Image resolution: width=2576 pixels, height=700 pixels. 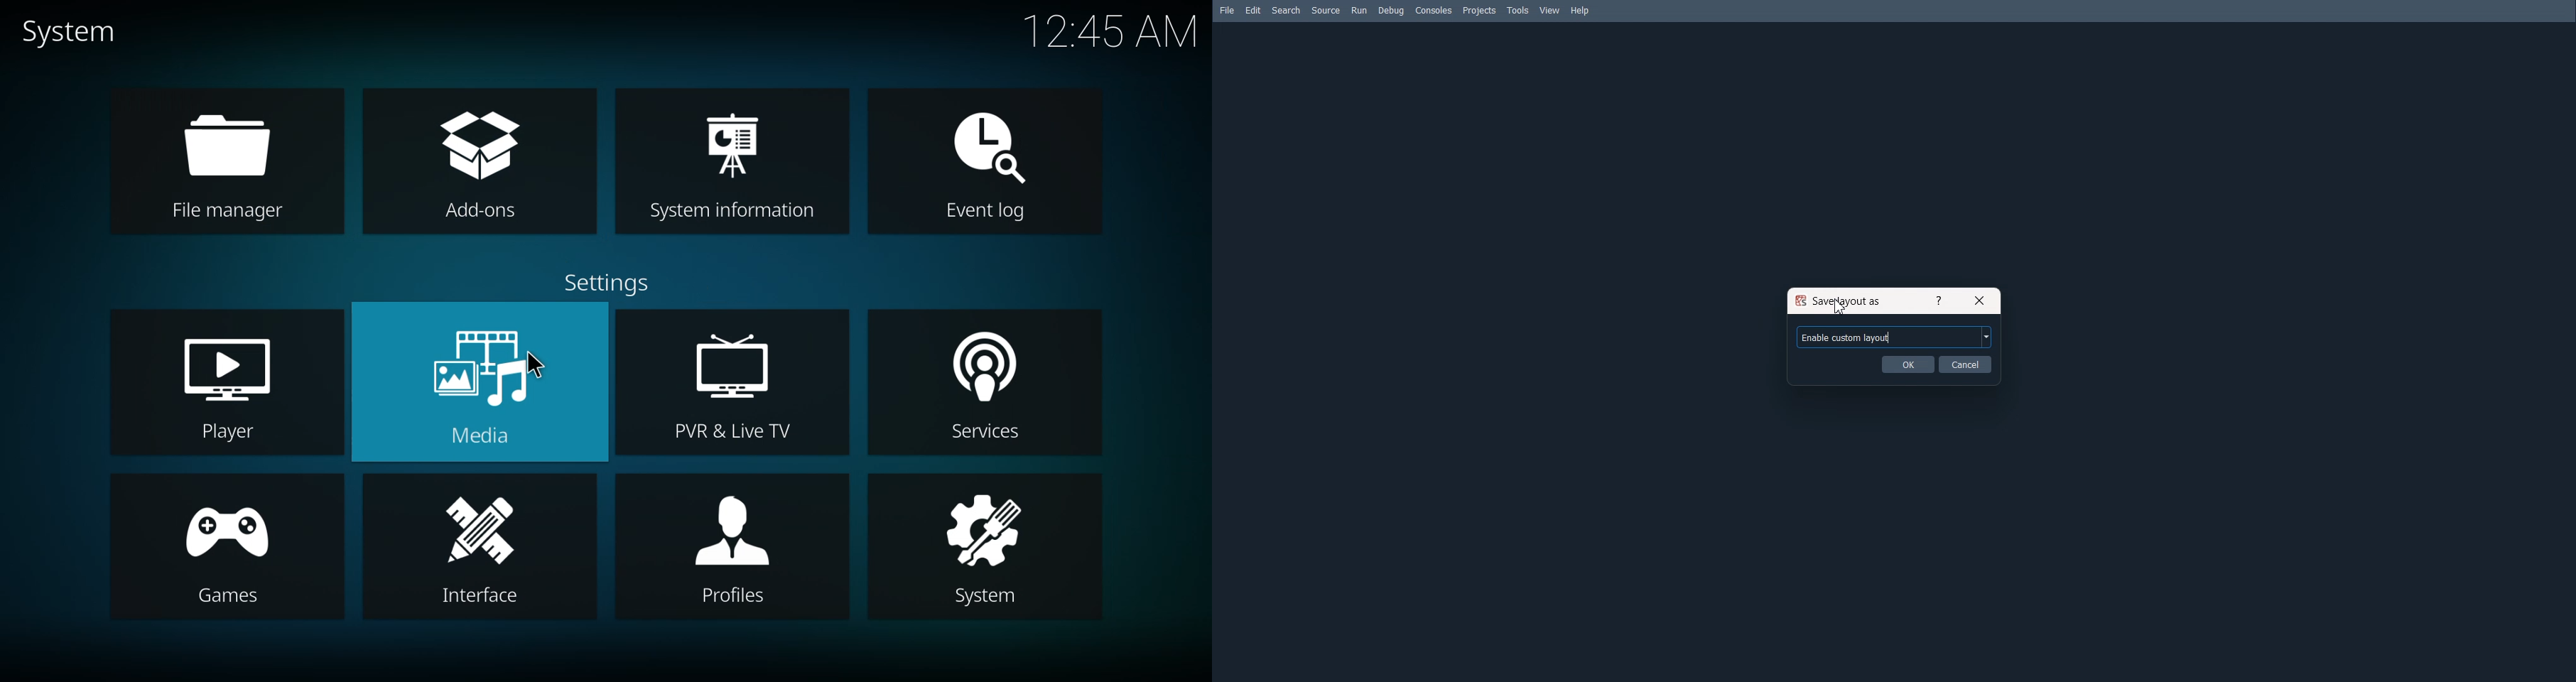 What do you see at coordinates (1895, 336) in the screenshot?
I see `Enable custom layout` at bounding box center [1895, 336].